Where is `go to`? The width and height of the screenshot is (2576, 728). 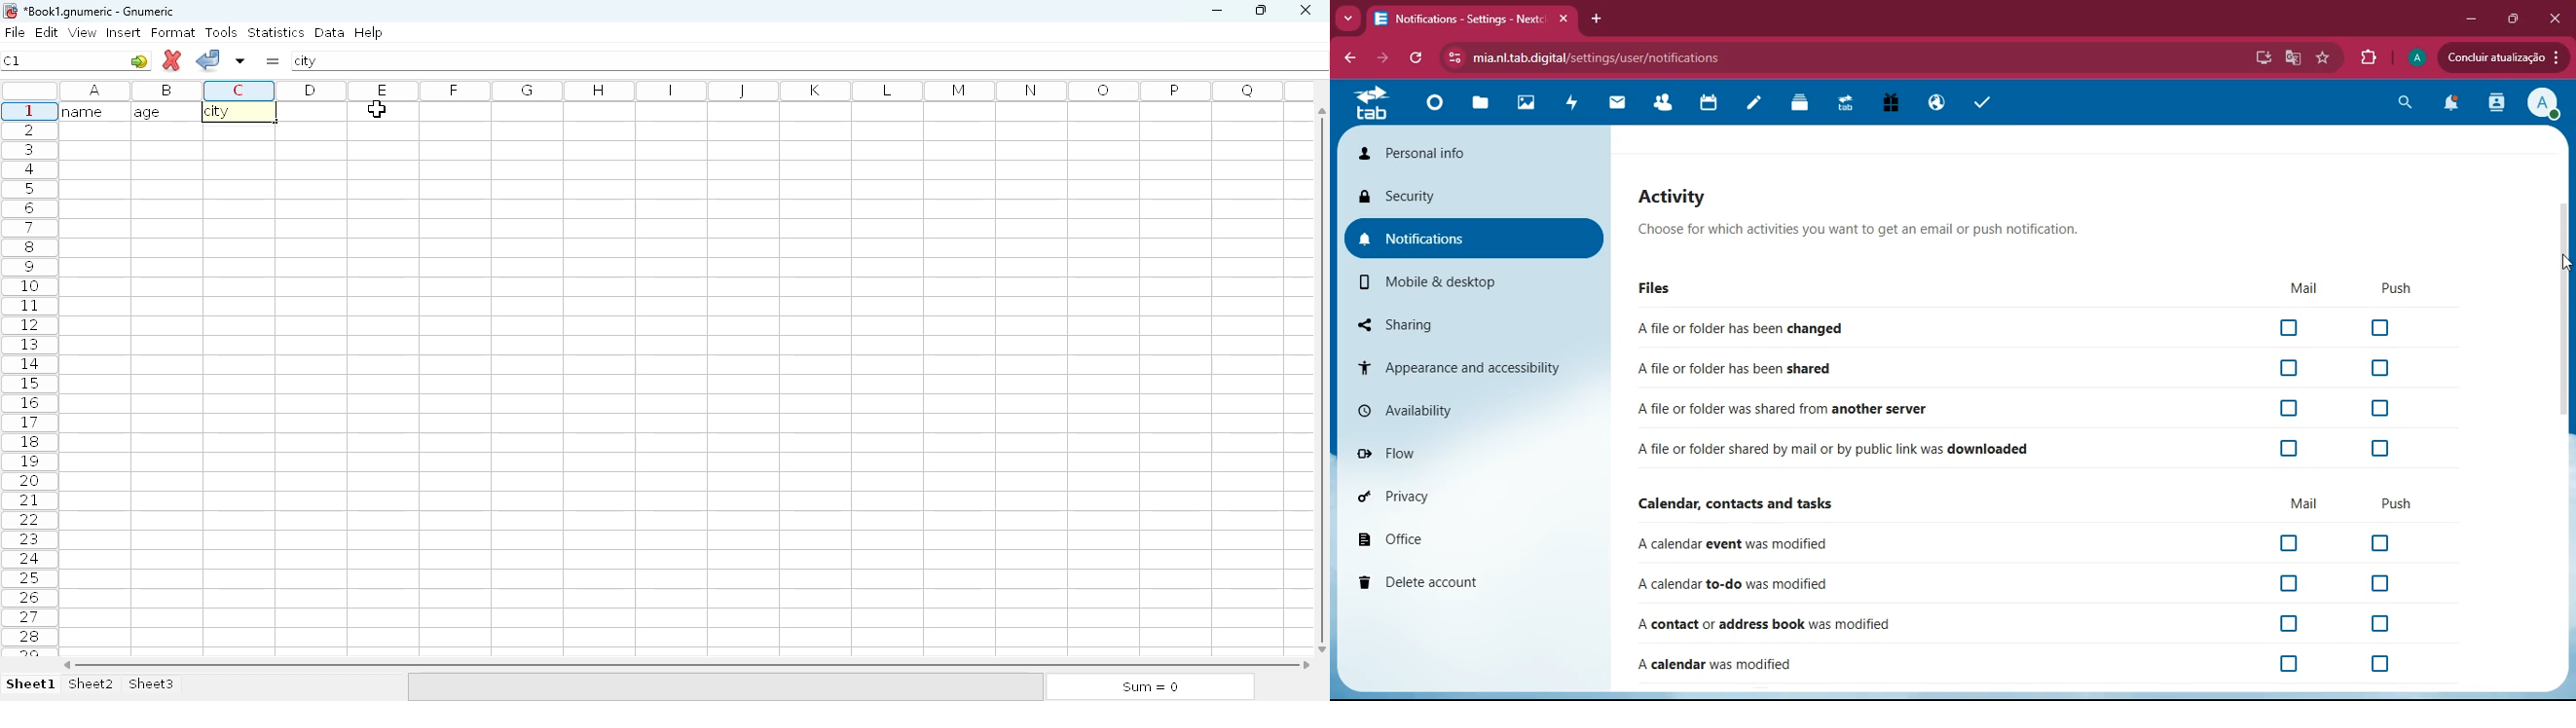
go to is located at coordinates (139, 60).